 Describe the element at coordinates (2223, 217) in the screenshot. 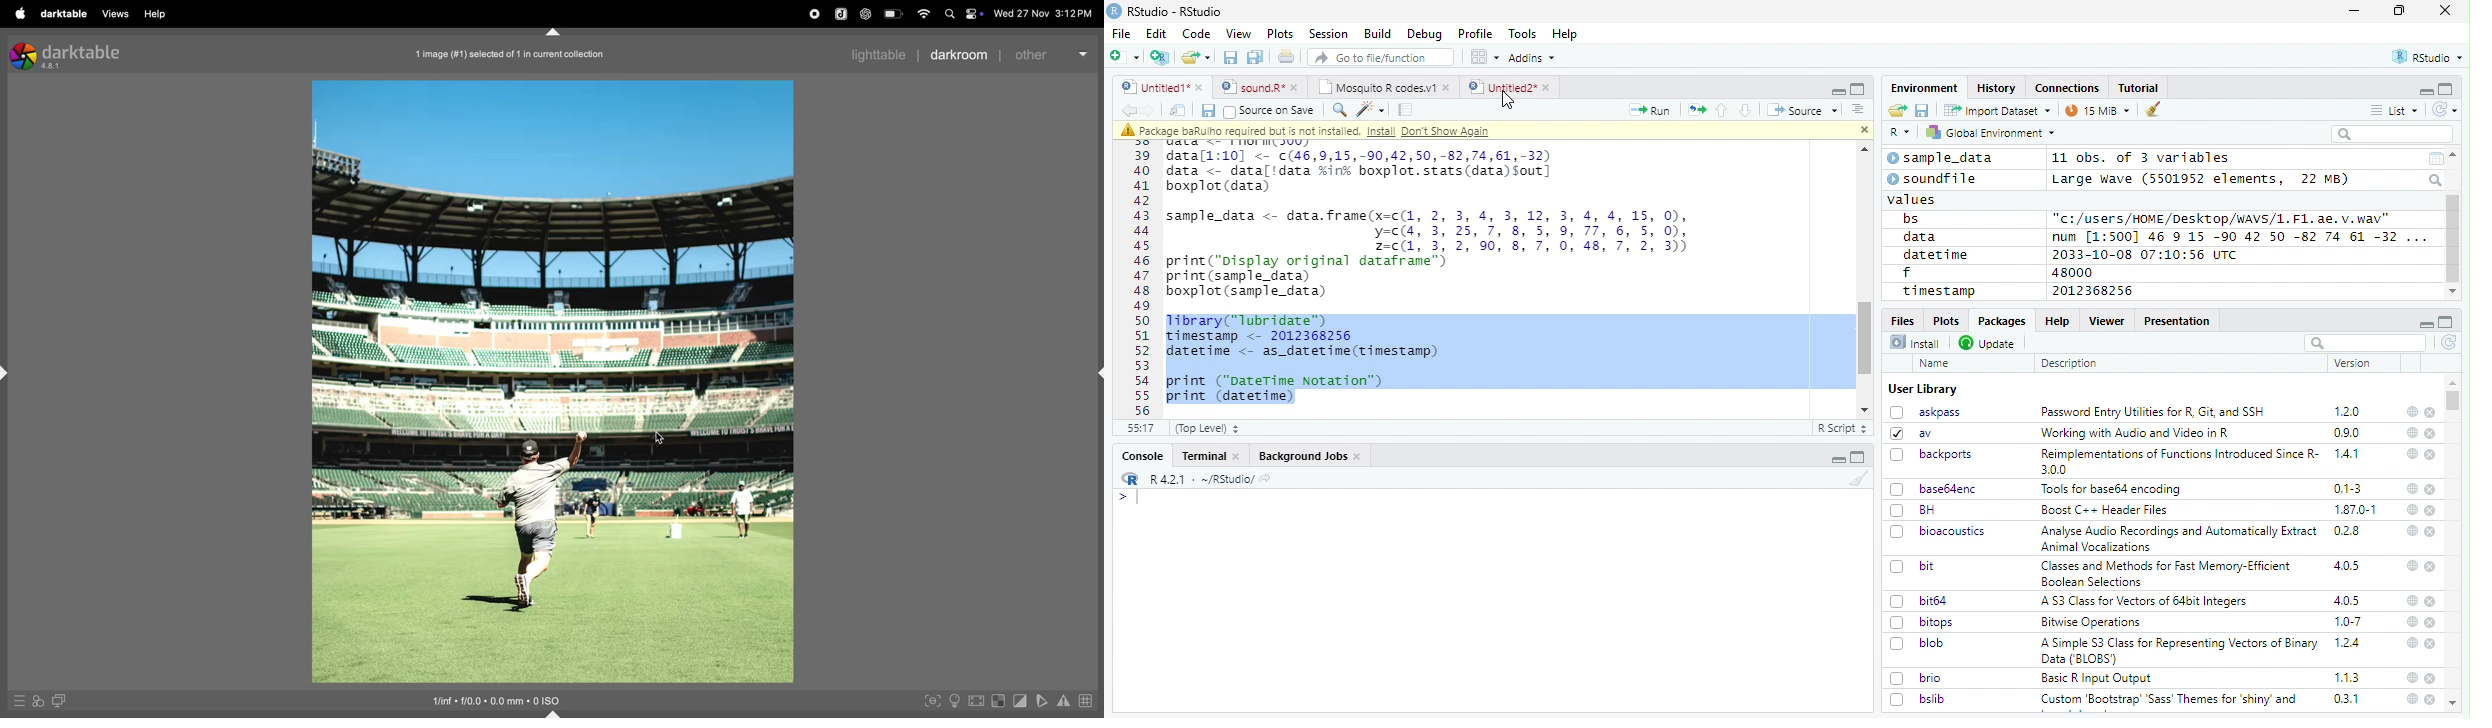

I see `"c:/users/HOME /Desktop/wWAVS/1.F1, ae. v.wav"` at that location.